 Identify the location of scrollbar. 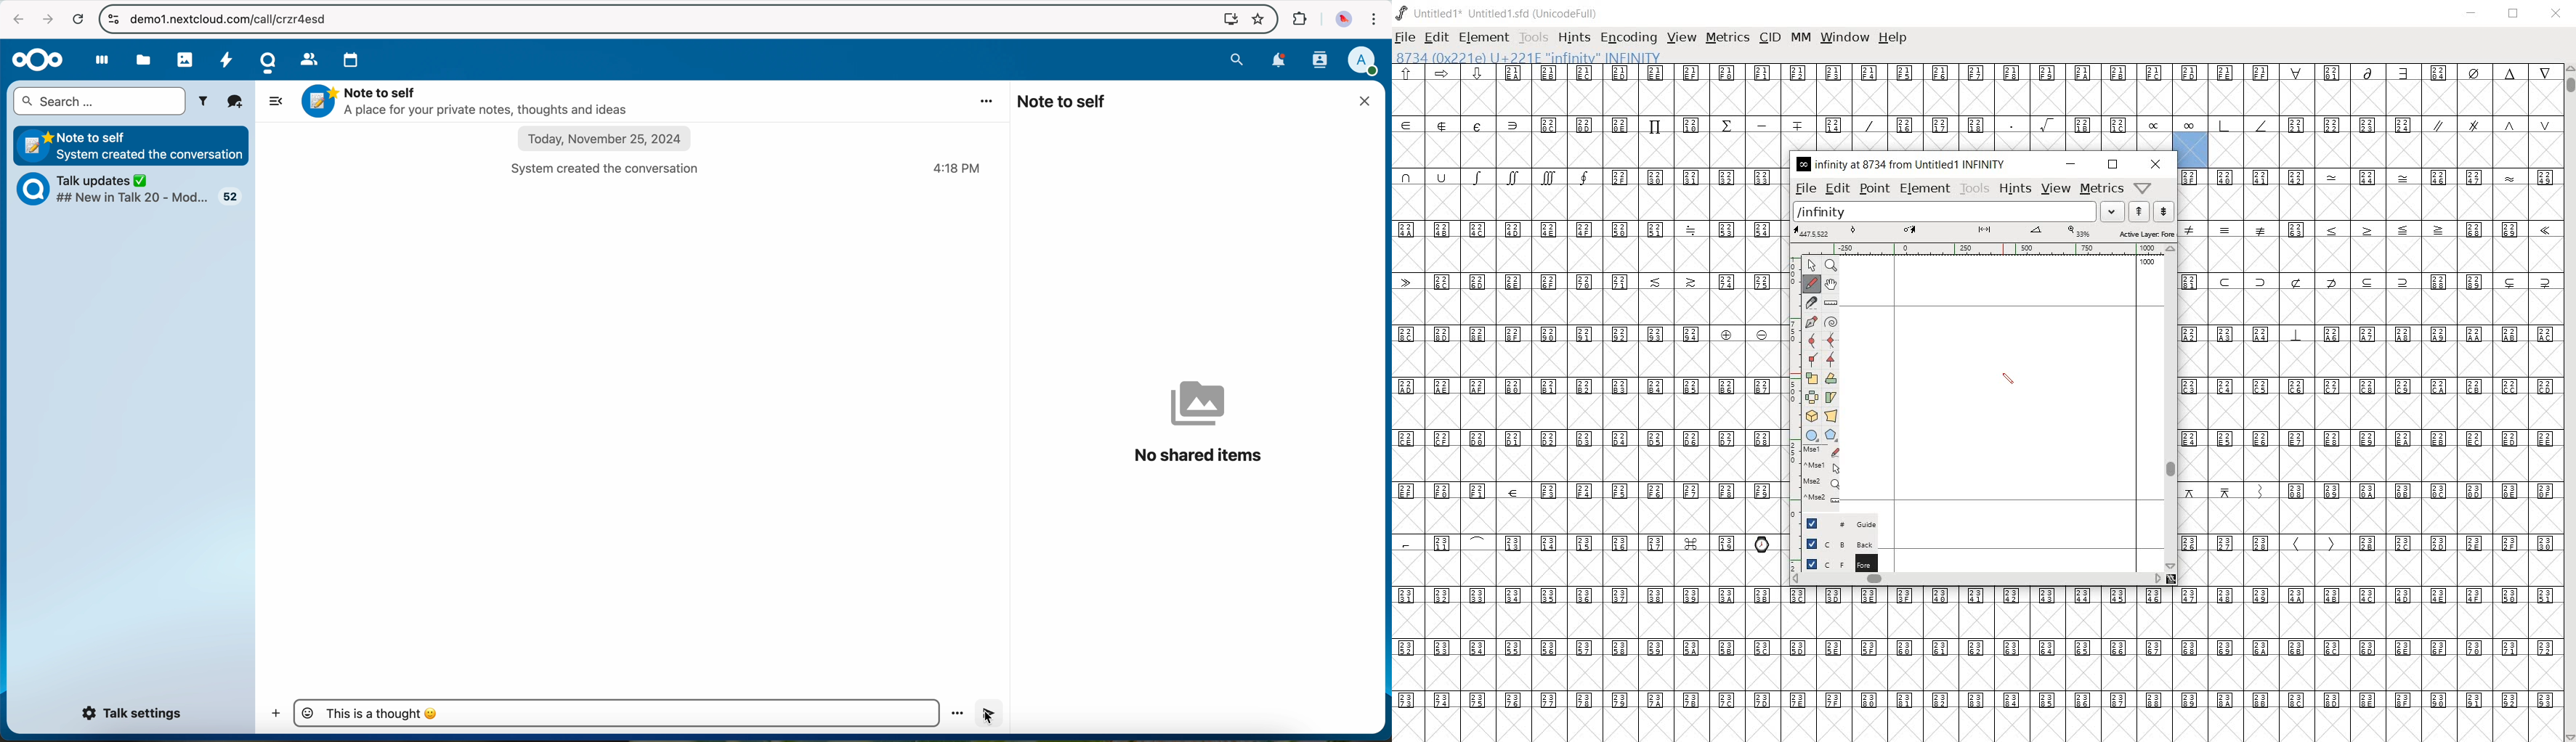
(2174, 407).